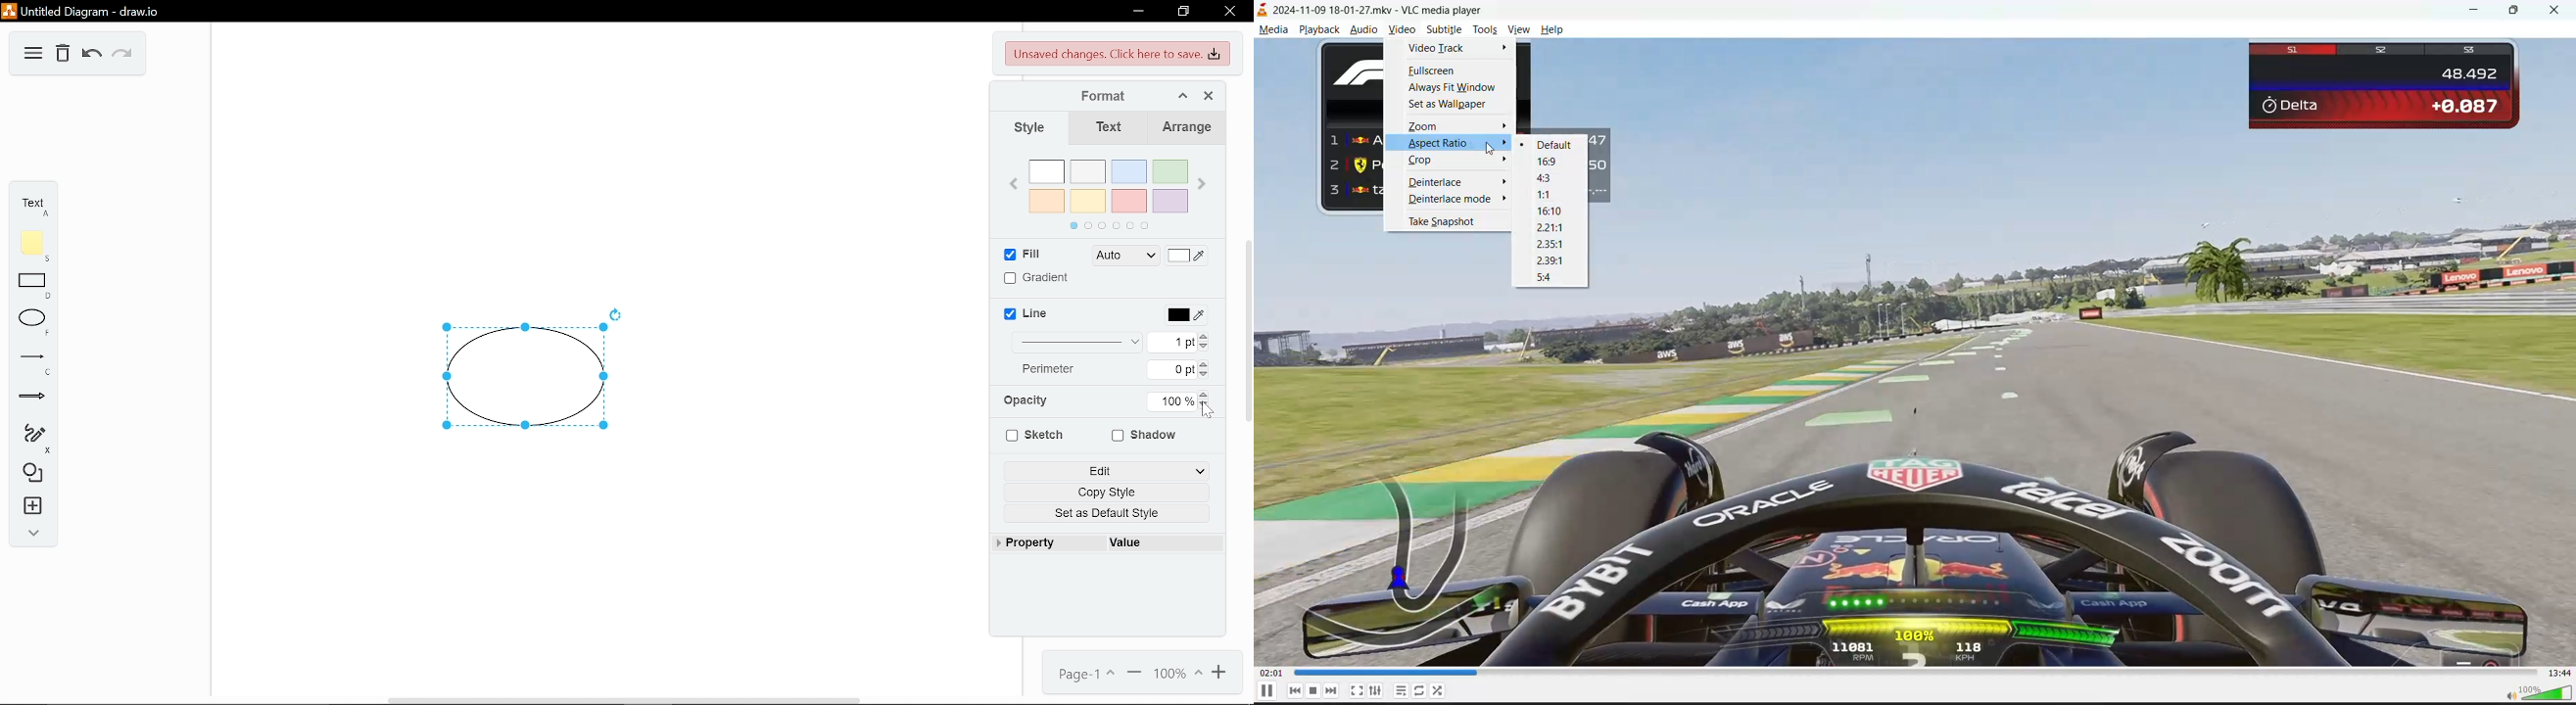  What do you see at coordinates (1112, 192) in the screenshot?
I see `Colors` at bounding box center [1112, 192].